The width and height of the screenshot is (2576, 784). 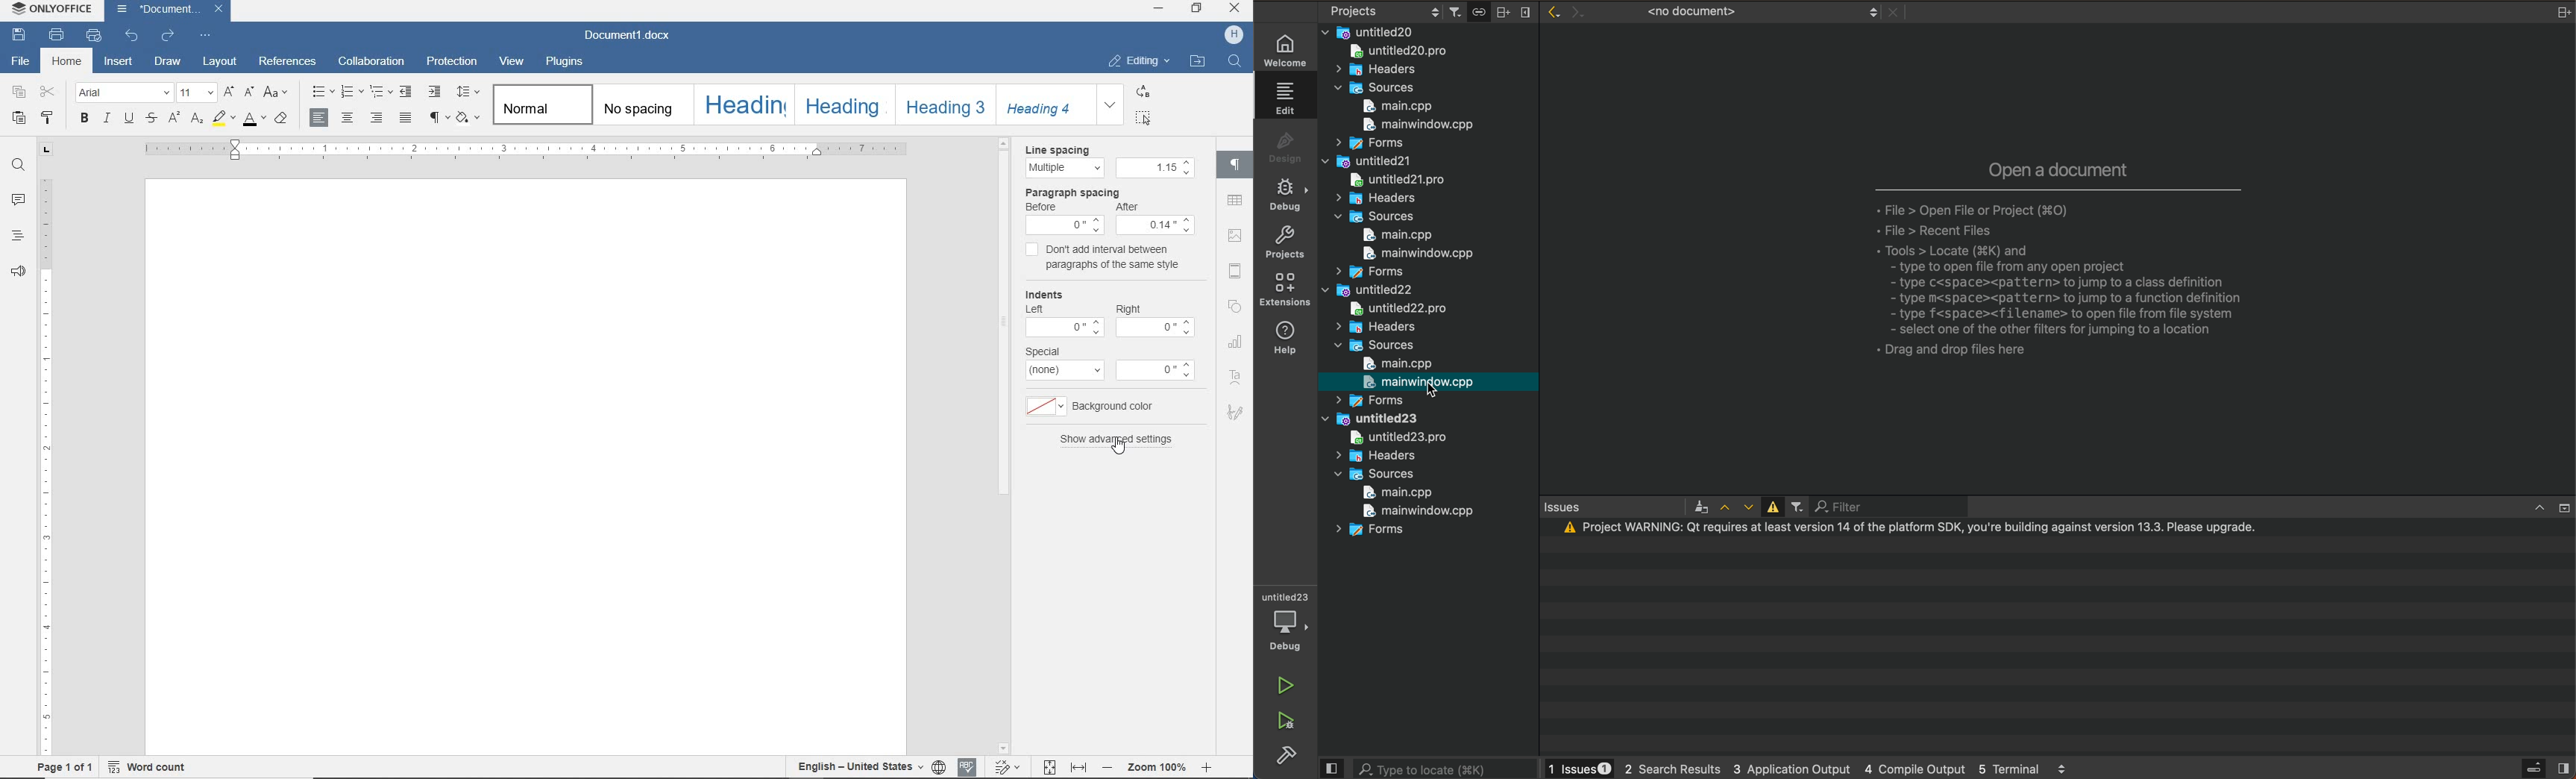 What do you see at coordinates (1286, 723) in the screenshot?
I see `run debug` at bounding box center [1286, 723].